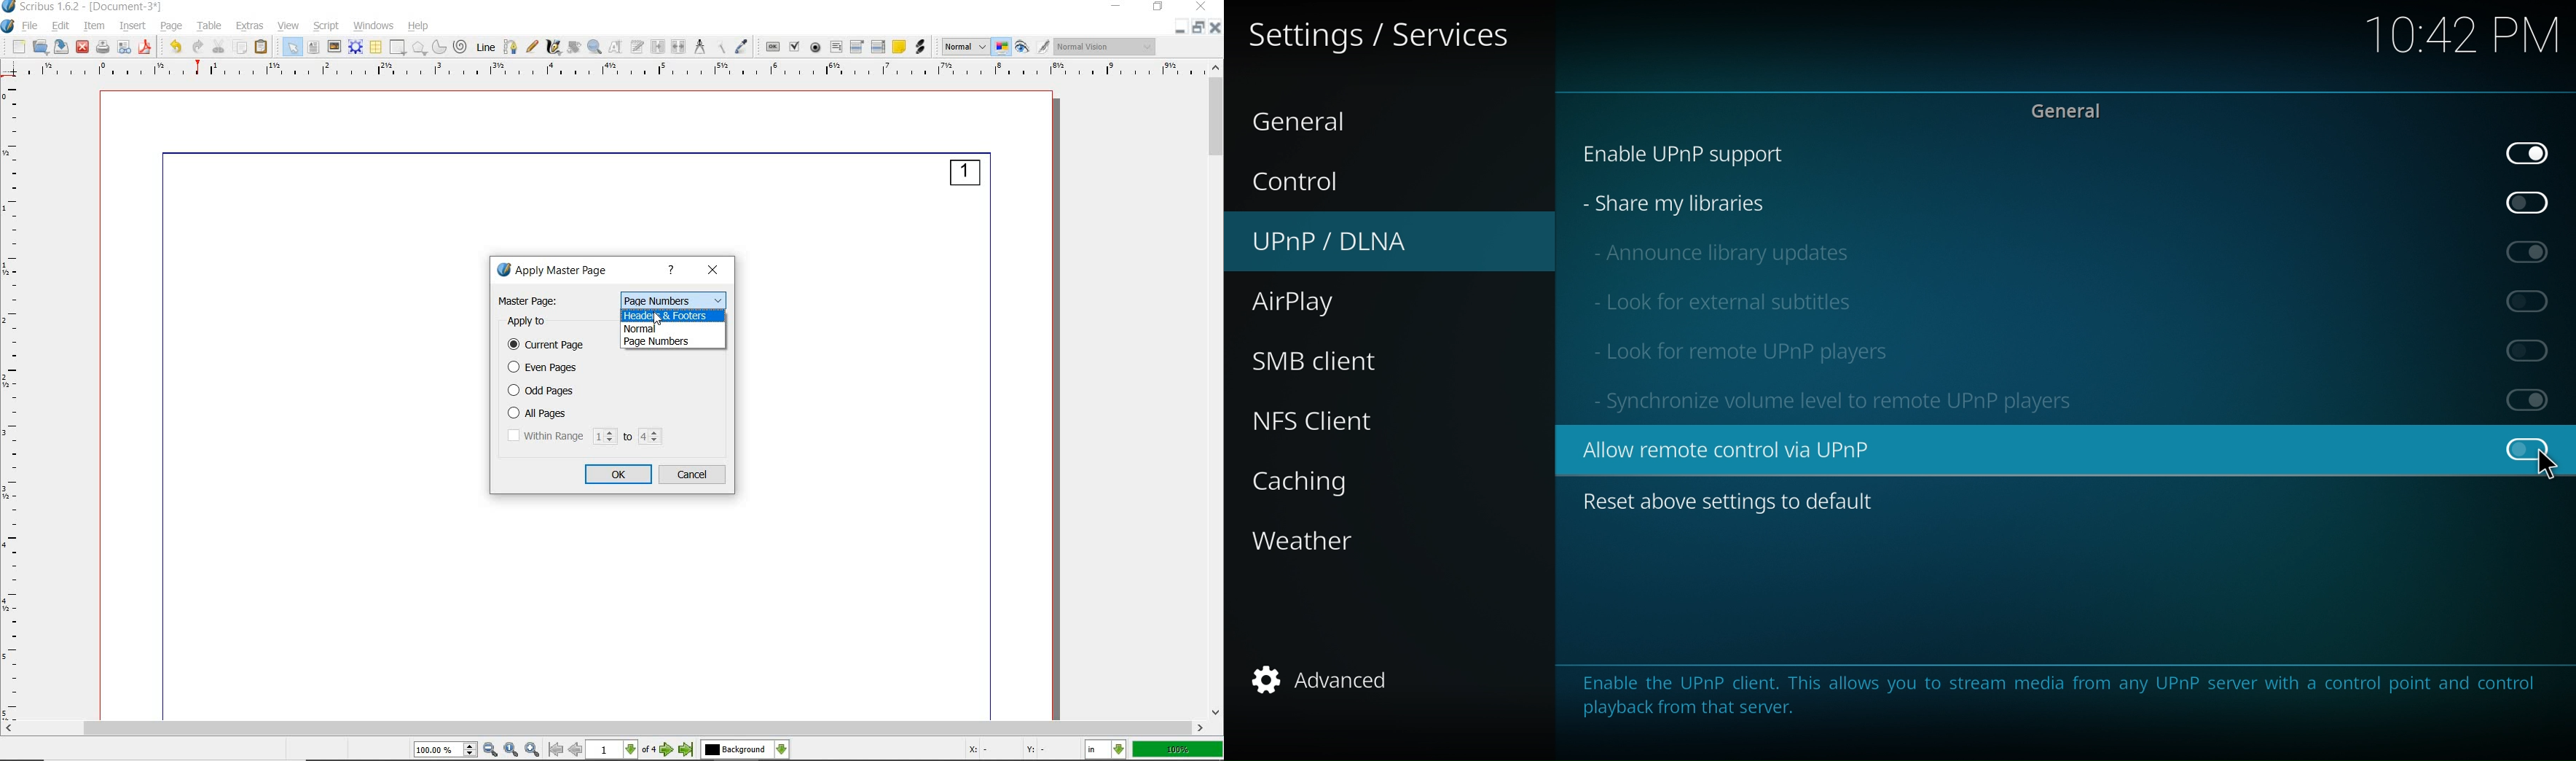 This screenshot has height=784, width=2576. What do you see at coordinates (2062, 154) in the screenshot?
I see `enable UPnP support` at bounding box center [2062, 154].